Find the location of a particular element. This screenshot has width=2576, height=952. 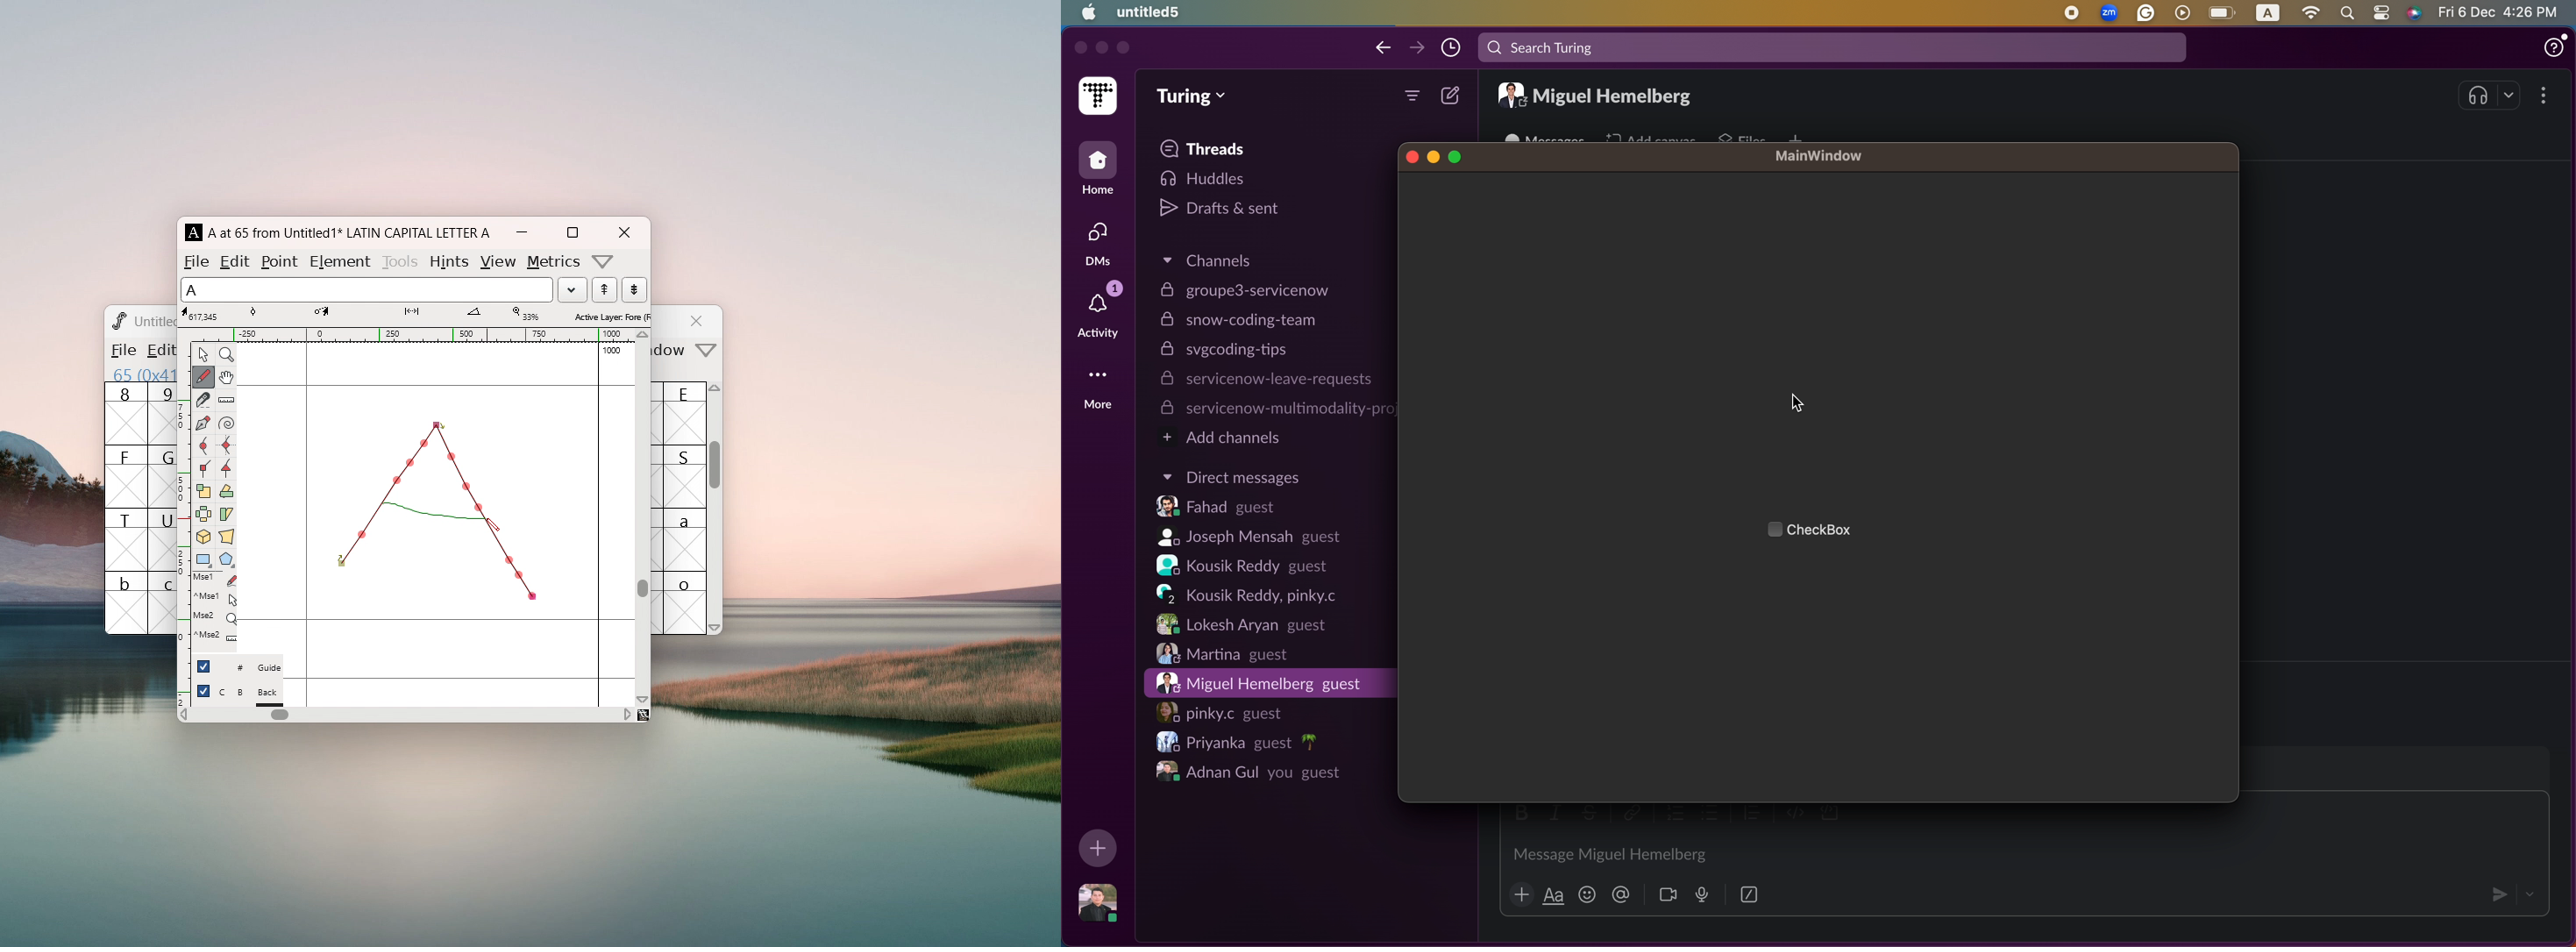

flip selection is located at coordinates (203, 516).